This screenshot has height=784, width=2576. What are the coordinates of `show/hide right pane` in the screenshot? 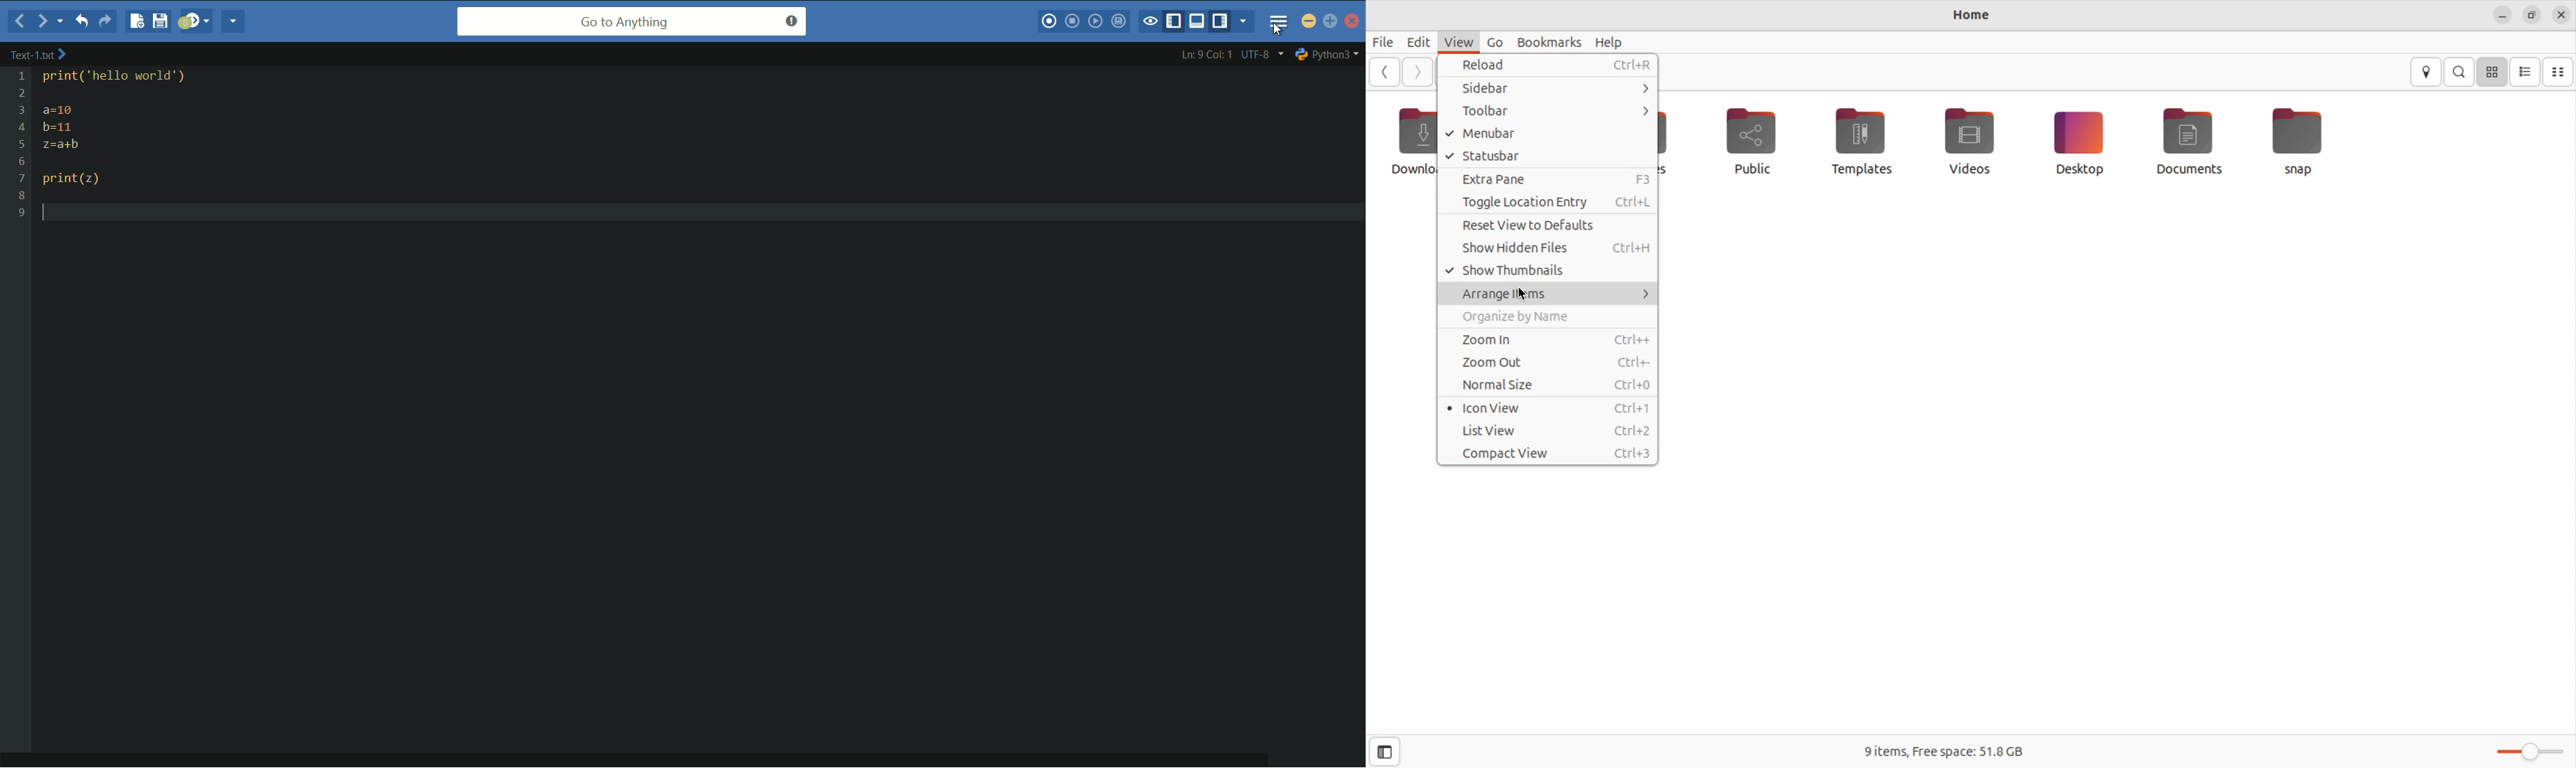 It's located at (1224, 22).